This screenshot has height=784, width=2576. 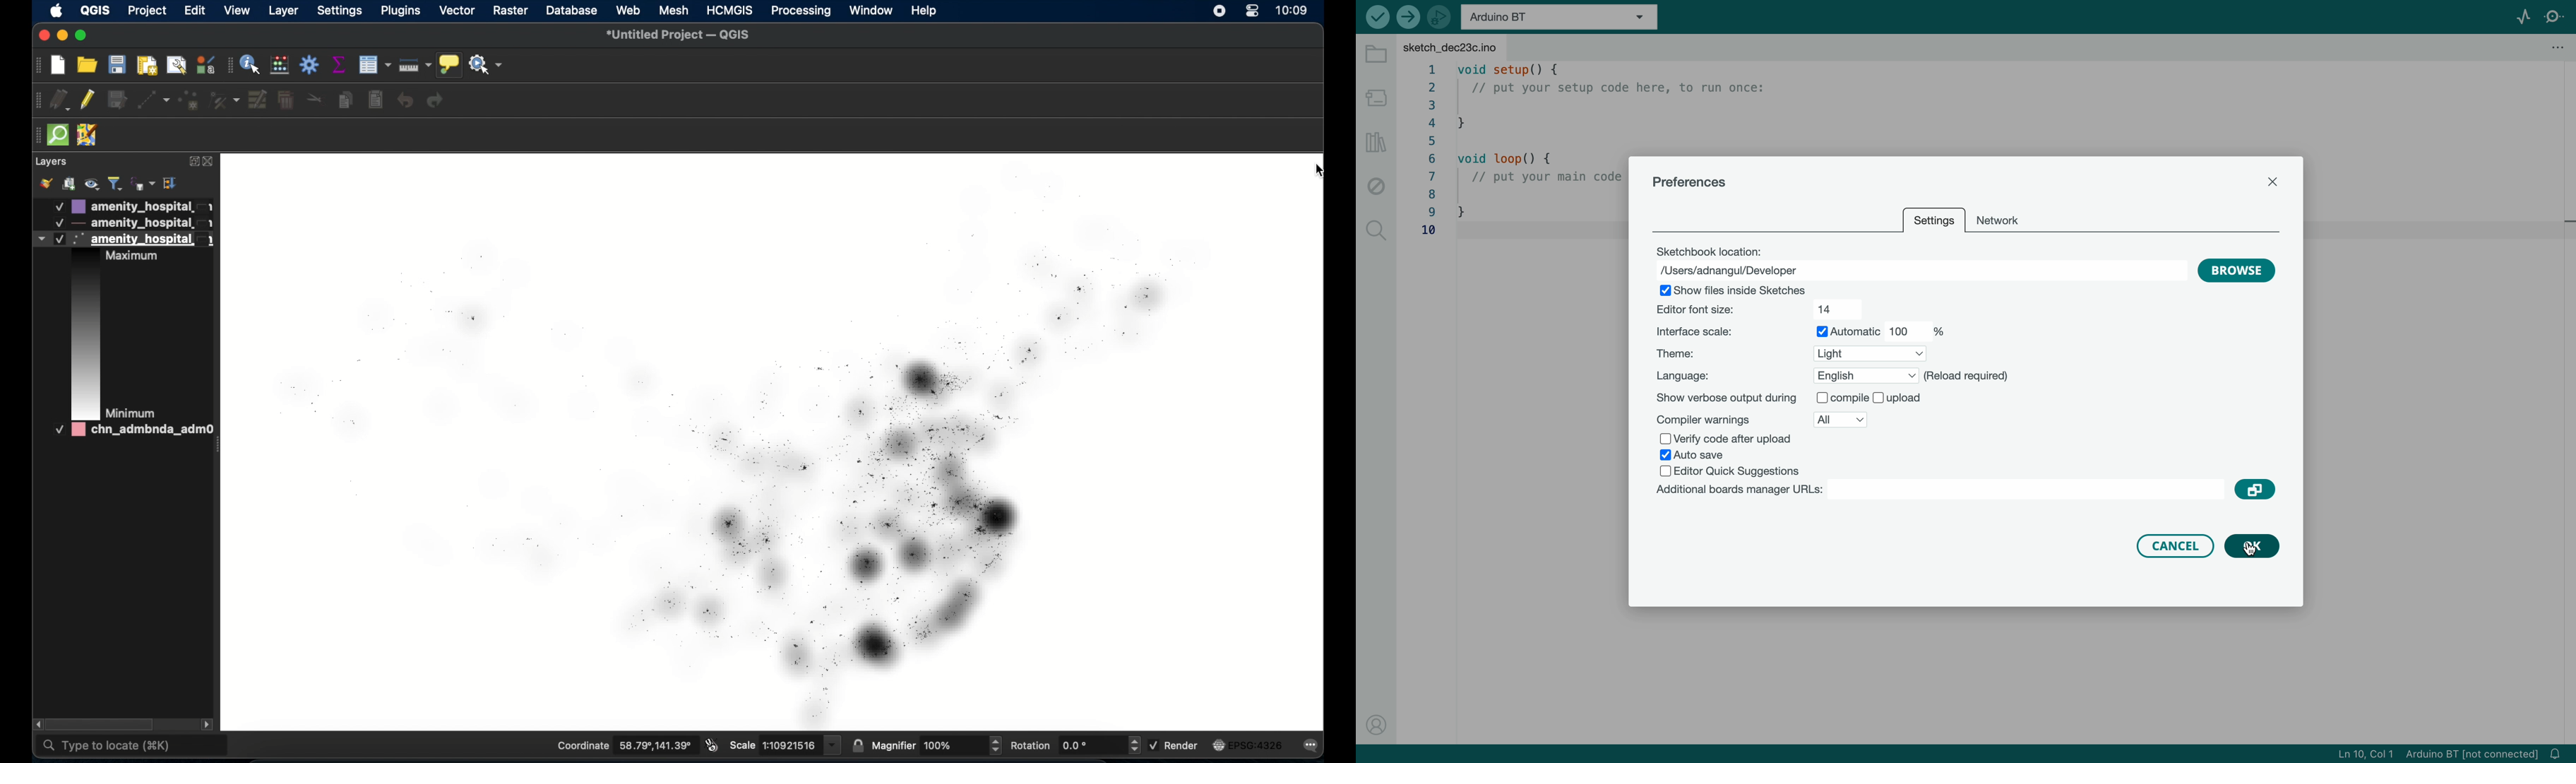 What do you see at coordinates (415, 64) in the screenshot?
I see `measure line` at bounding box center [415, 64].